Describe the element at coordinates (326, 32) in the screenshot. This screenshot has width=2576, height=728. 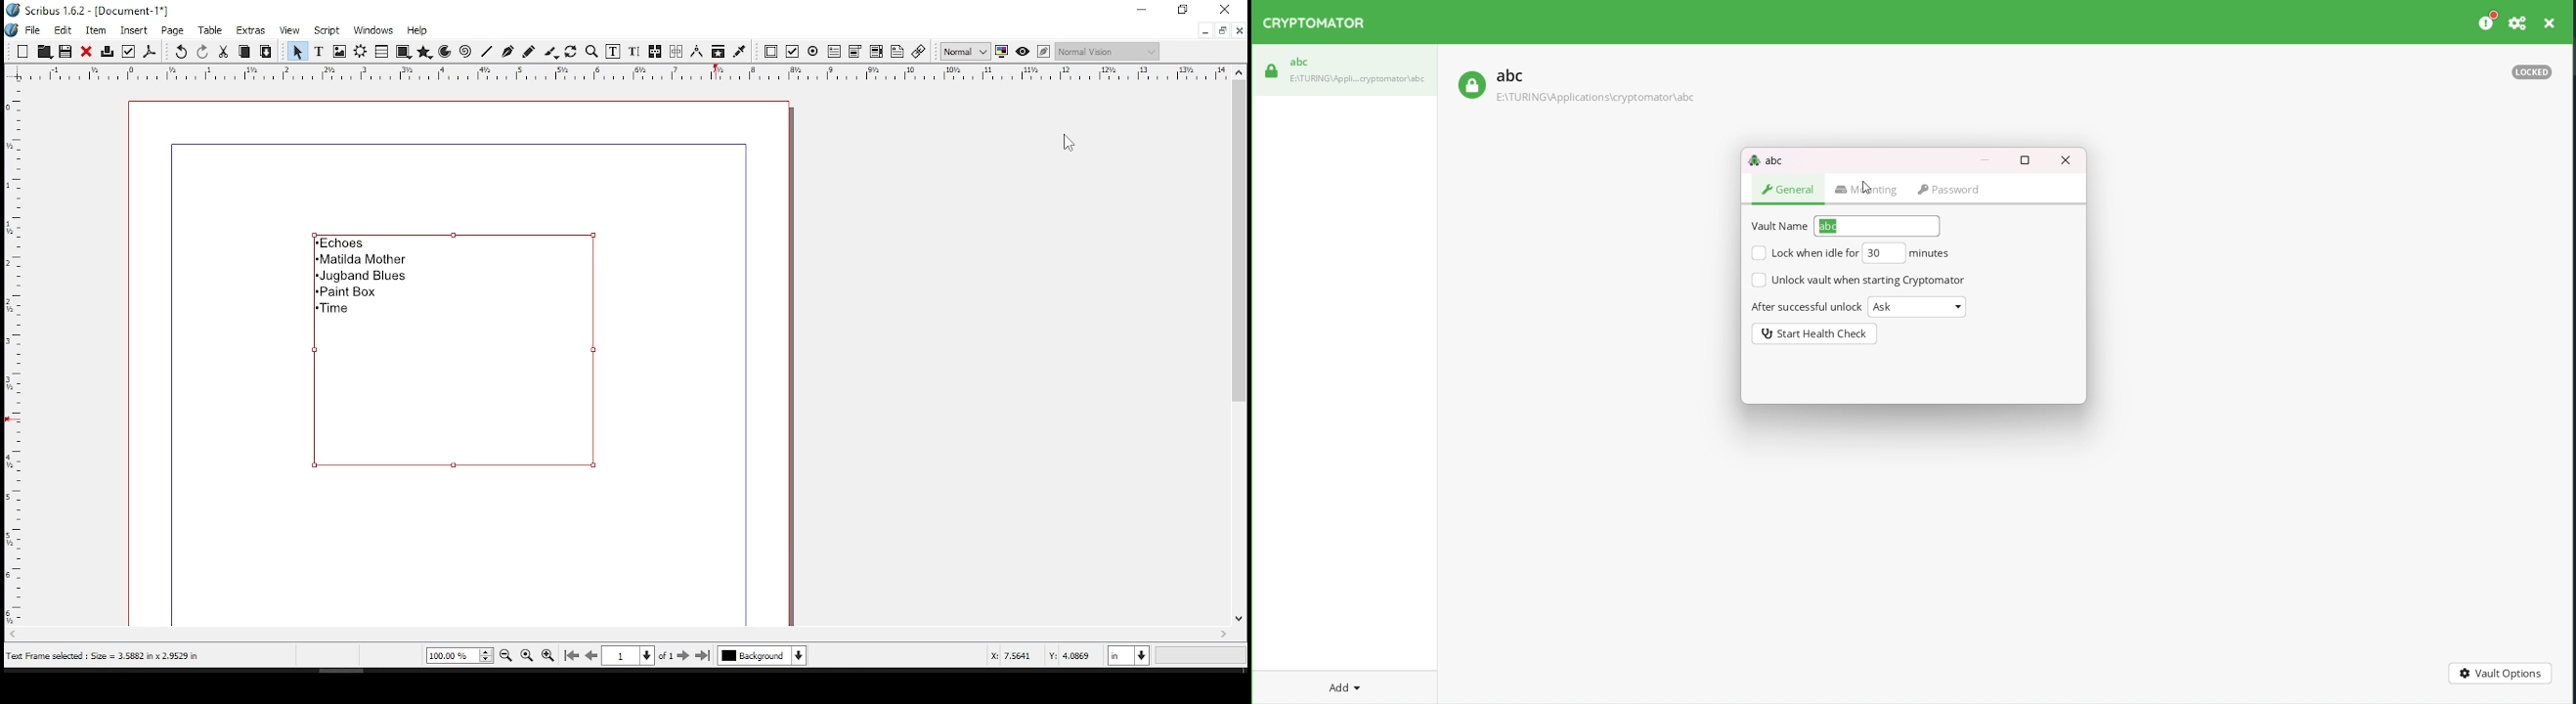
I see `script` at that location.